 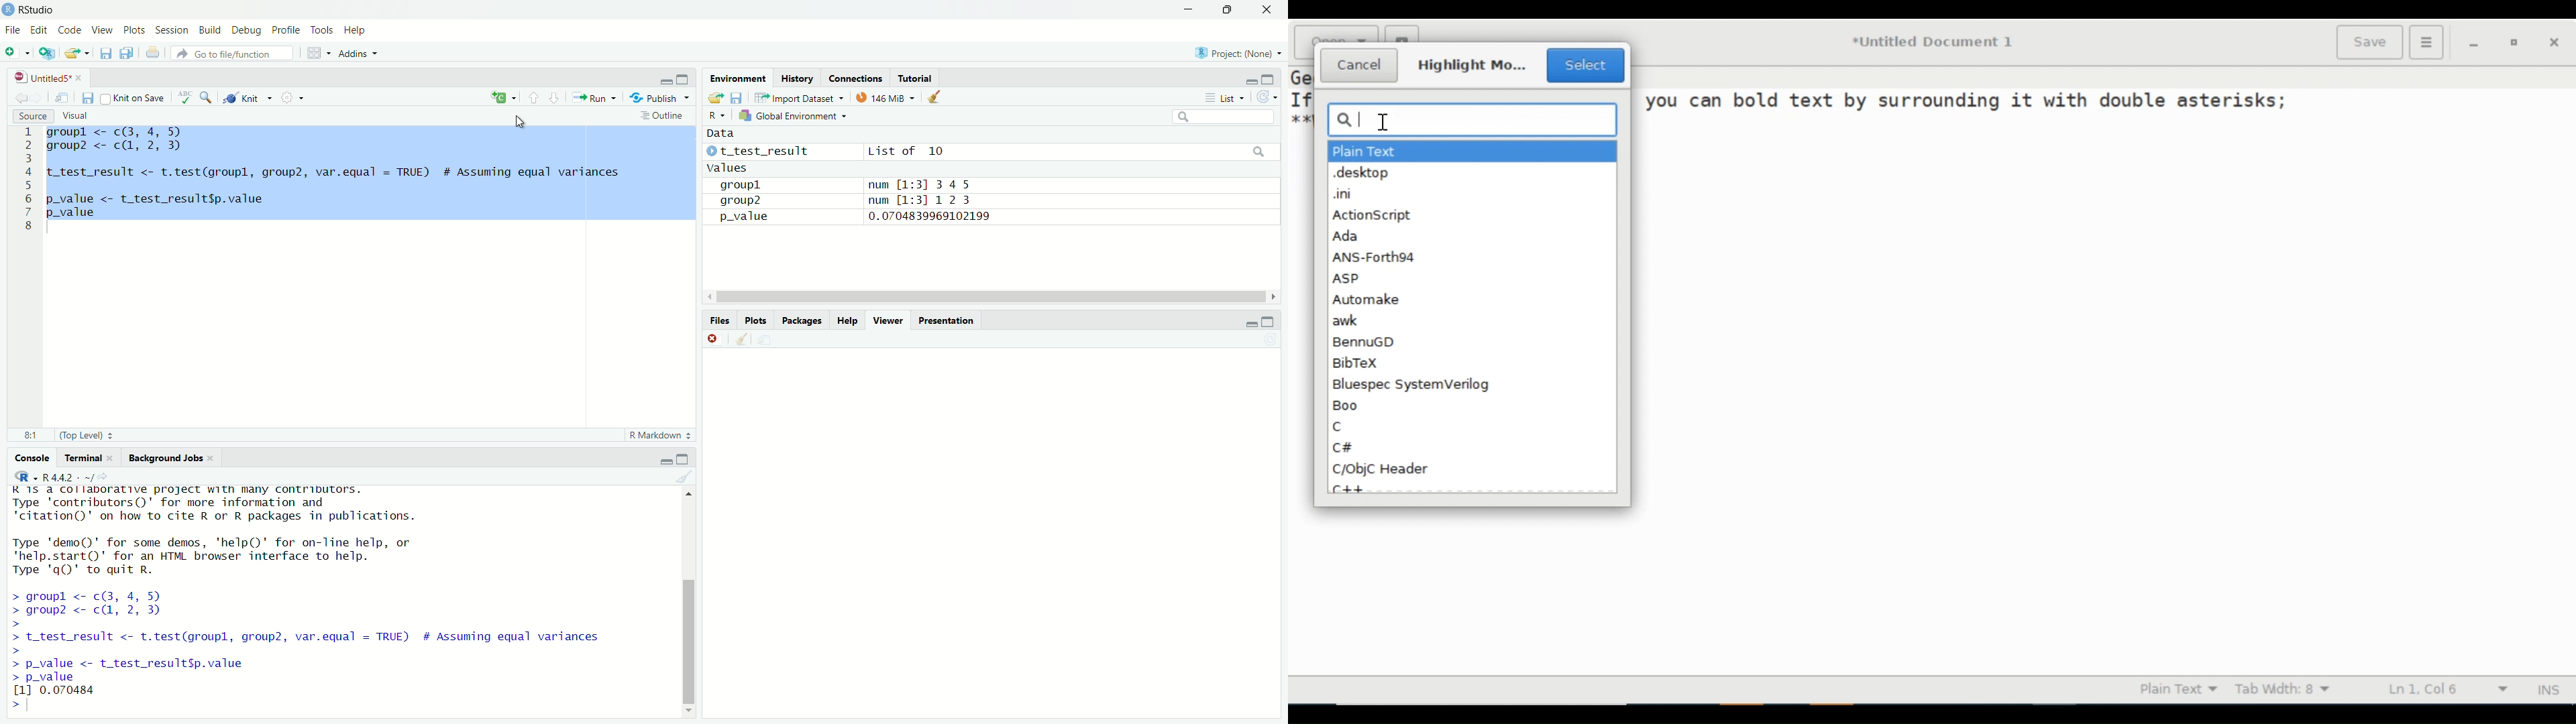 I want to click on search, so click(x=206, y=96).